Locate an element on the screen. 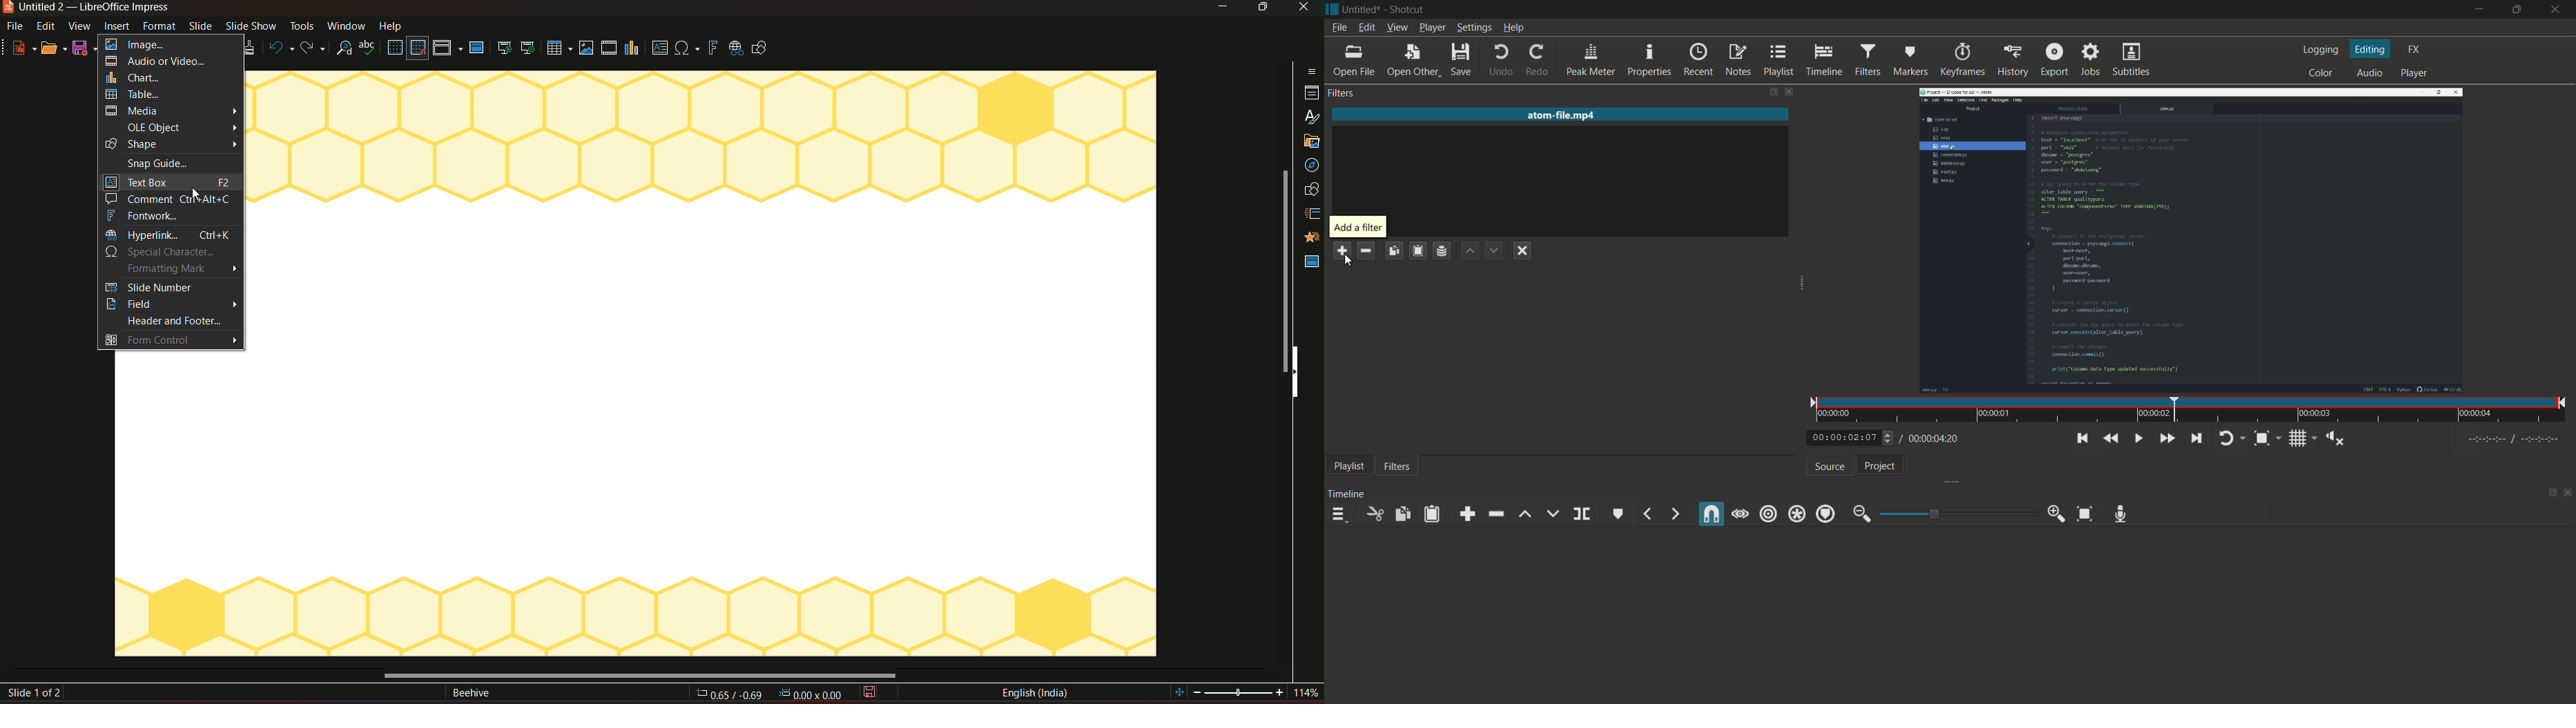  navigation is located at coordinates (1312, 166).